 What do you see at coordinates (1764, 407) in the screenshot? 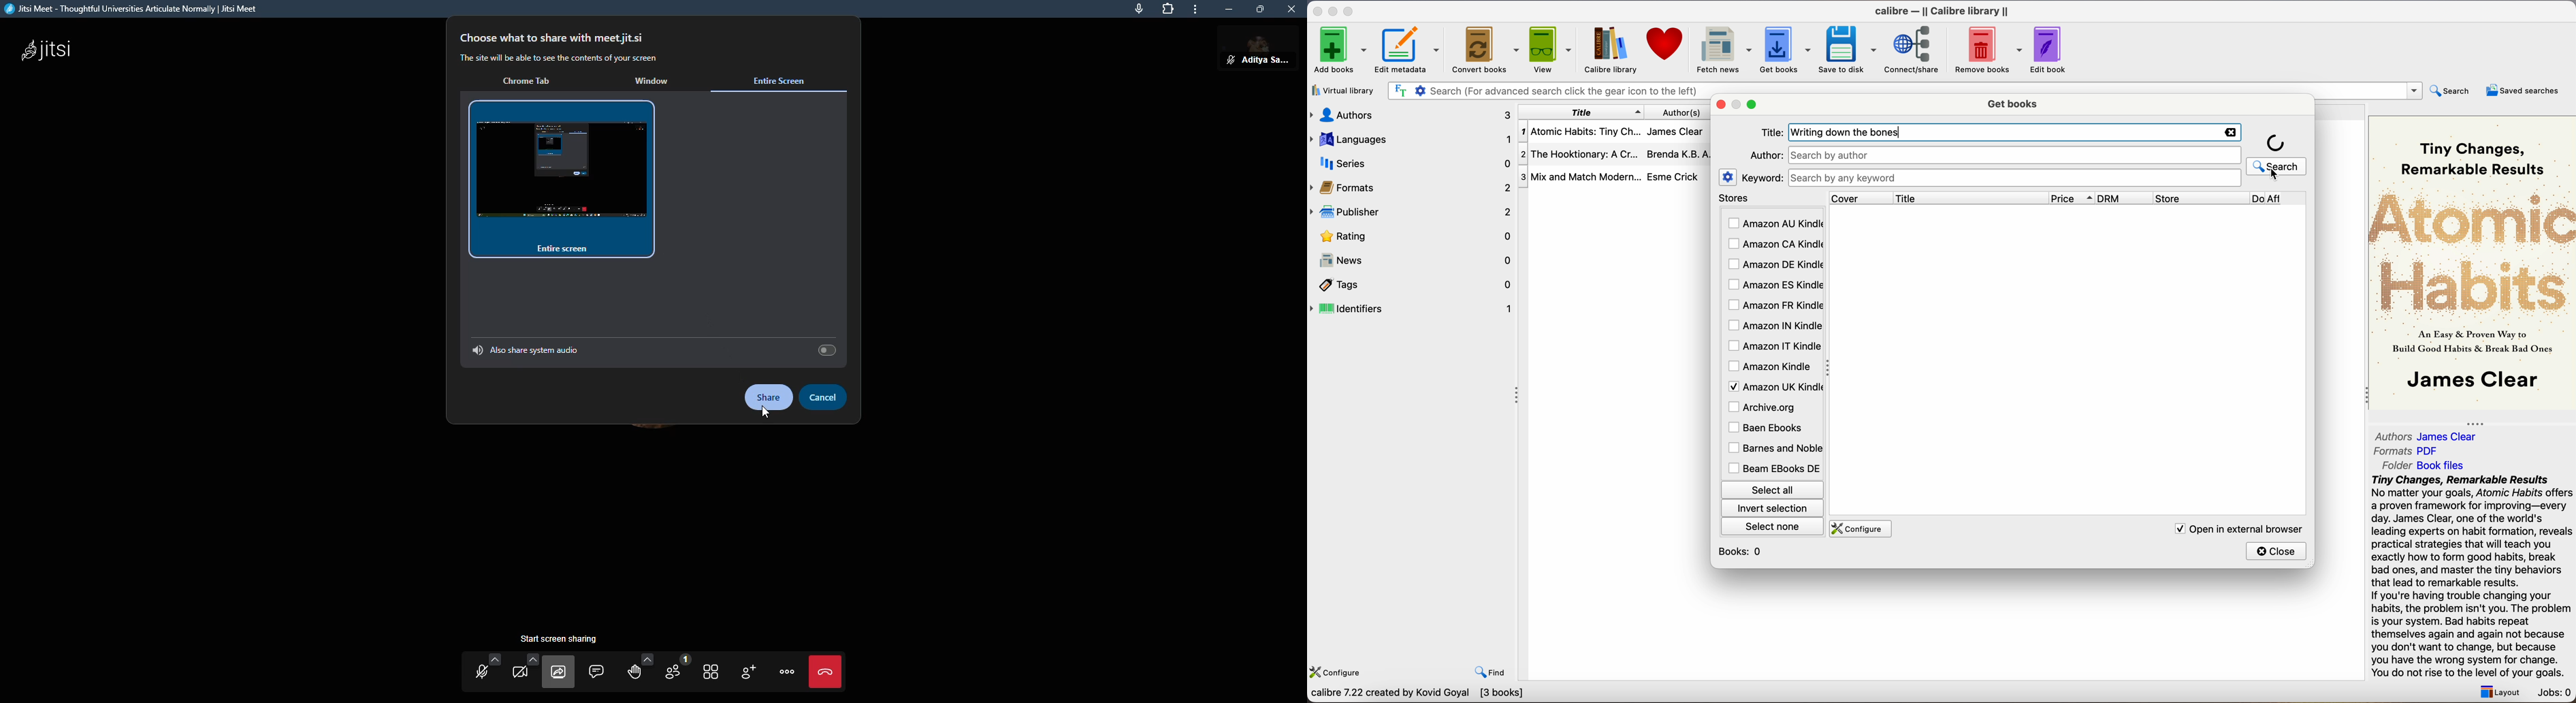
I see `archieve.org` at bounding box center [1764, 407].